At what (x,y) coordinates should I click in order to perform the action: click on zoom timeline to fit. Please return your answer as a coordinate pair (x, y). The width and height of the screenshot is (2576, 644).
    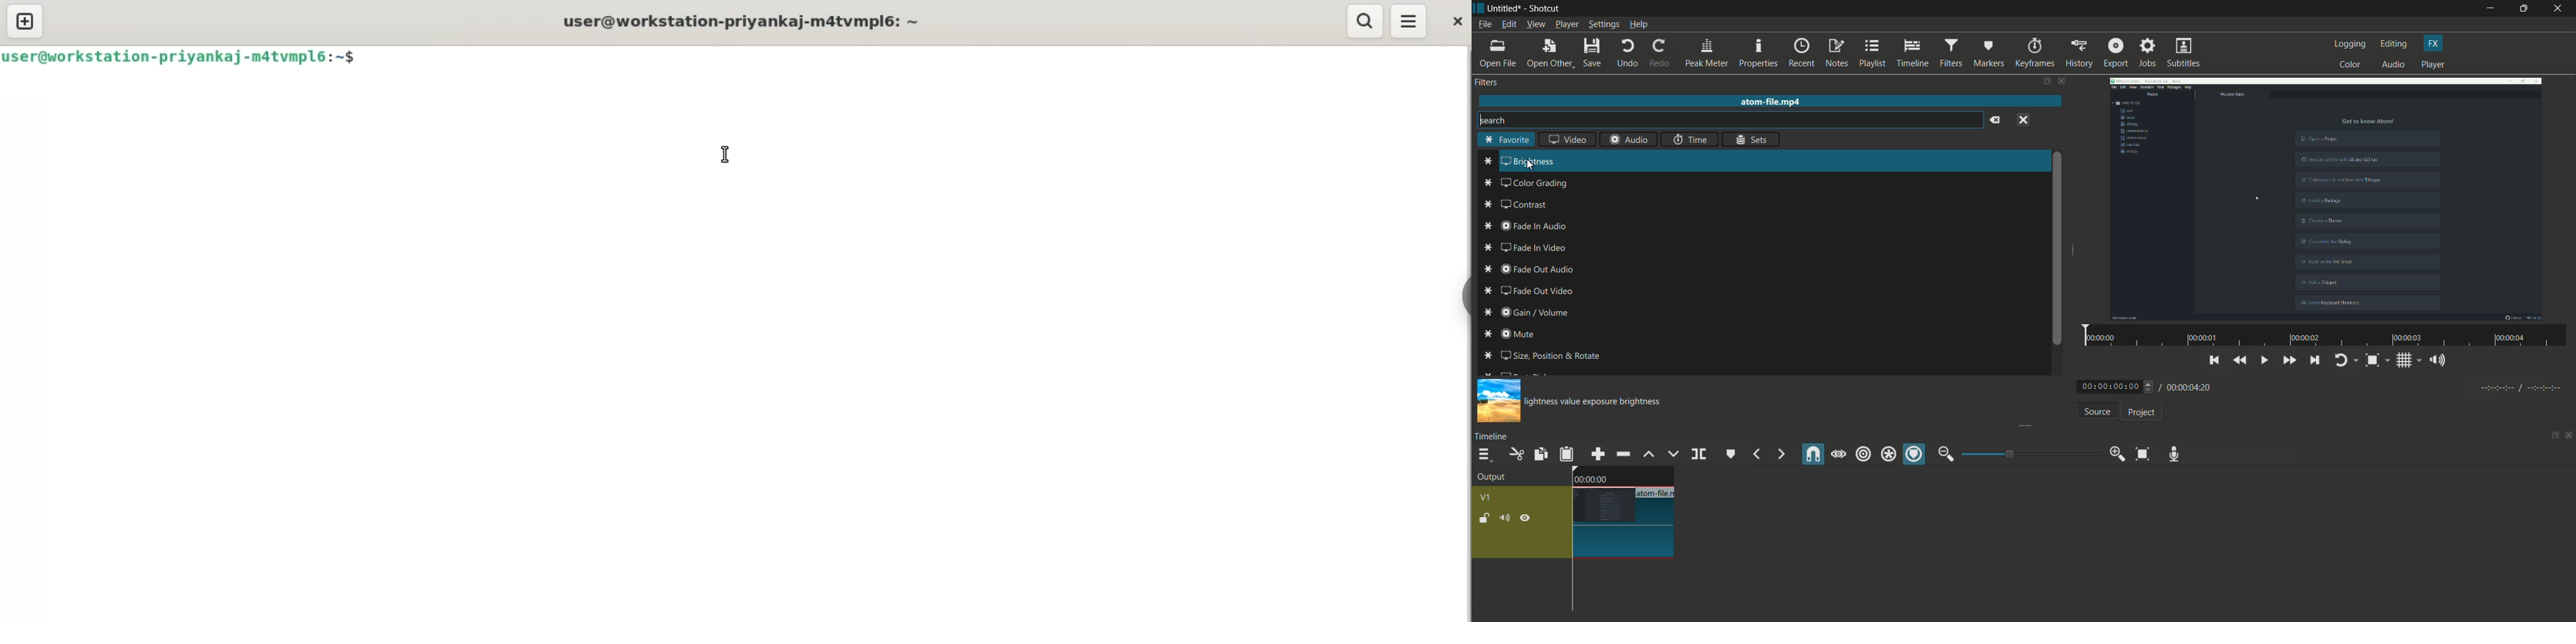
    Looking at the image, I should click on (2143, 453).